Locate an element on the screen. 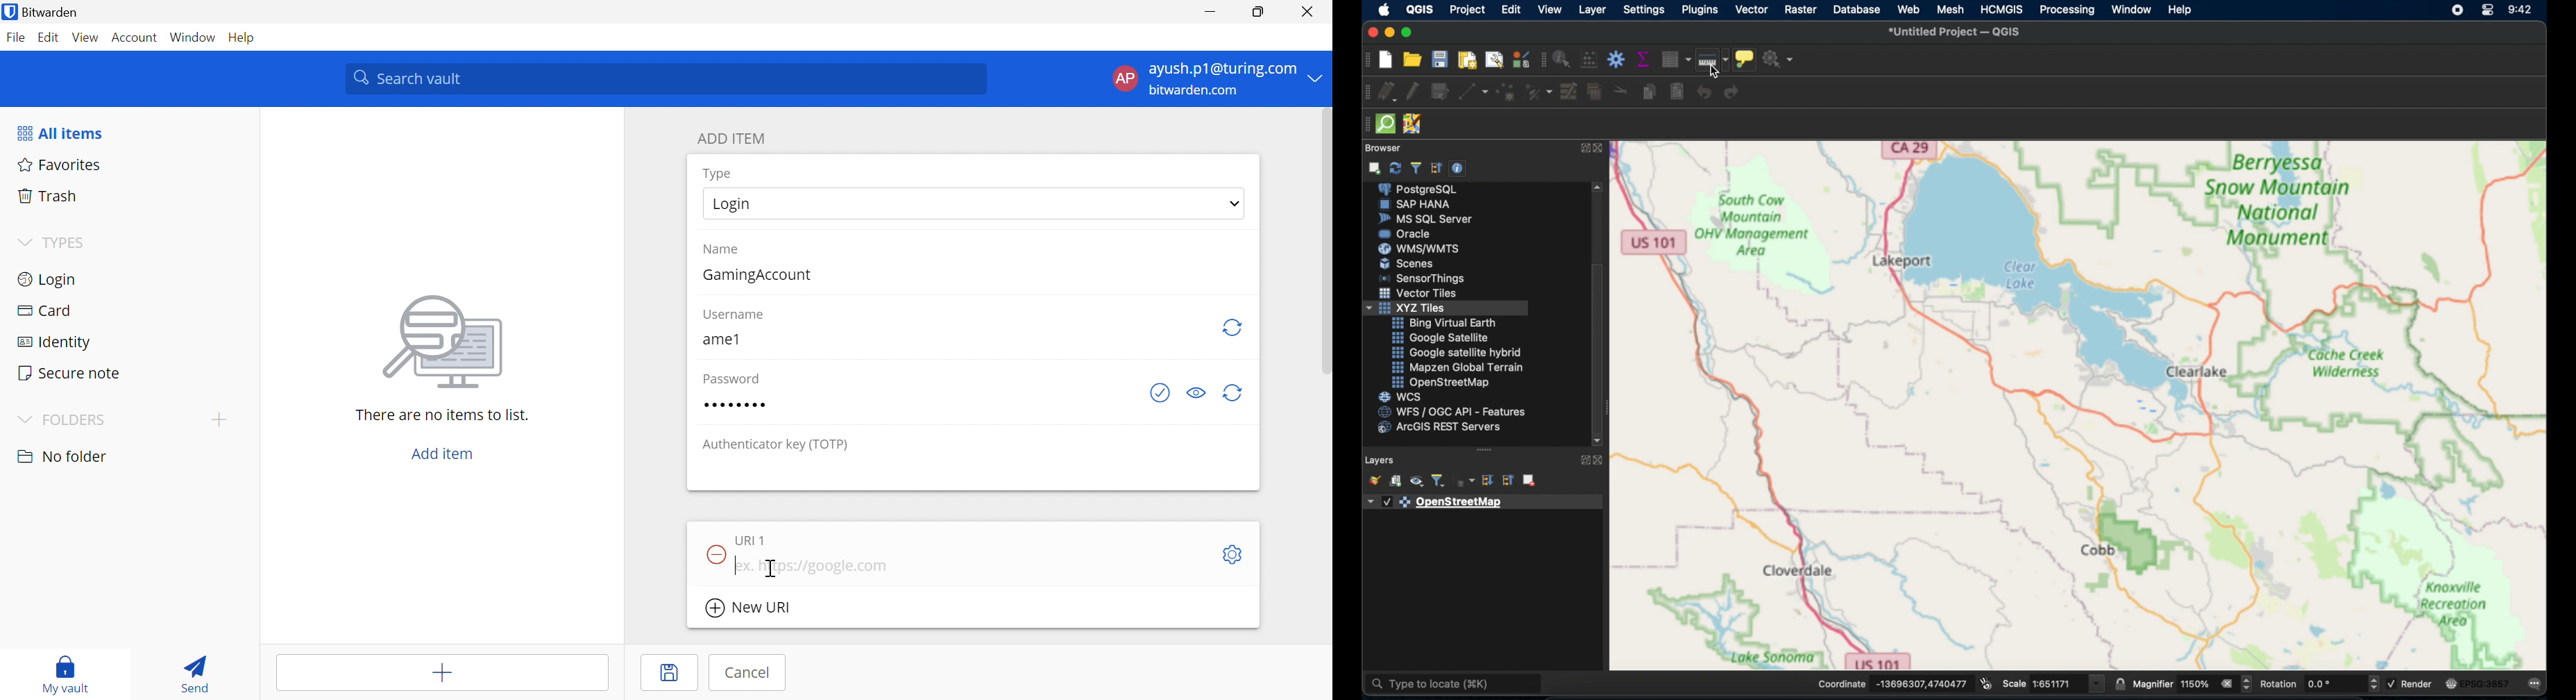 The width and height of the screenshot is (2576, 700). New URI is located at coordinates (747, 608).